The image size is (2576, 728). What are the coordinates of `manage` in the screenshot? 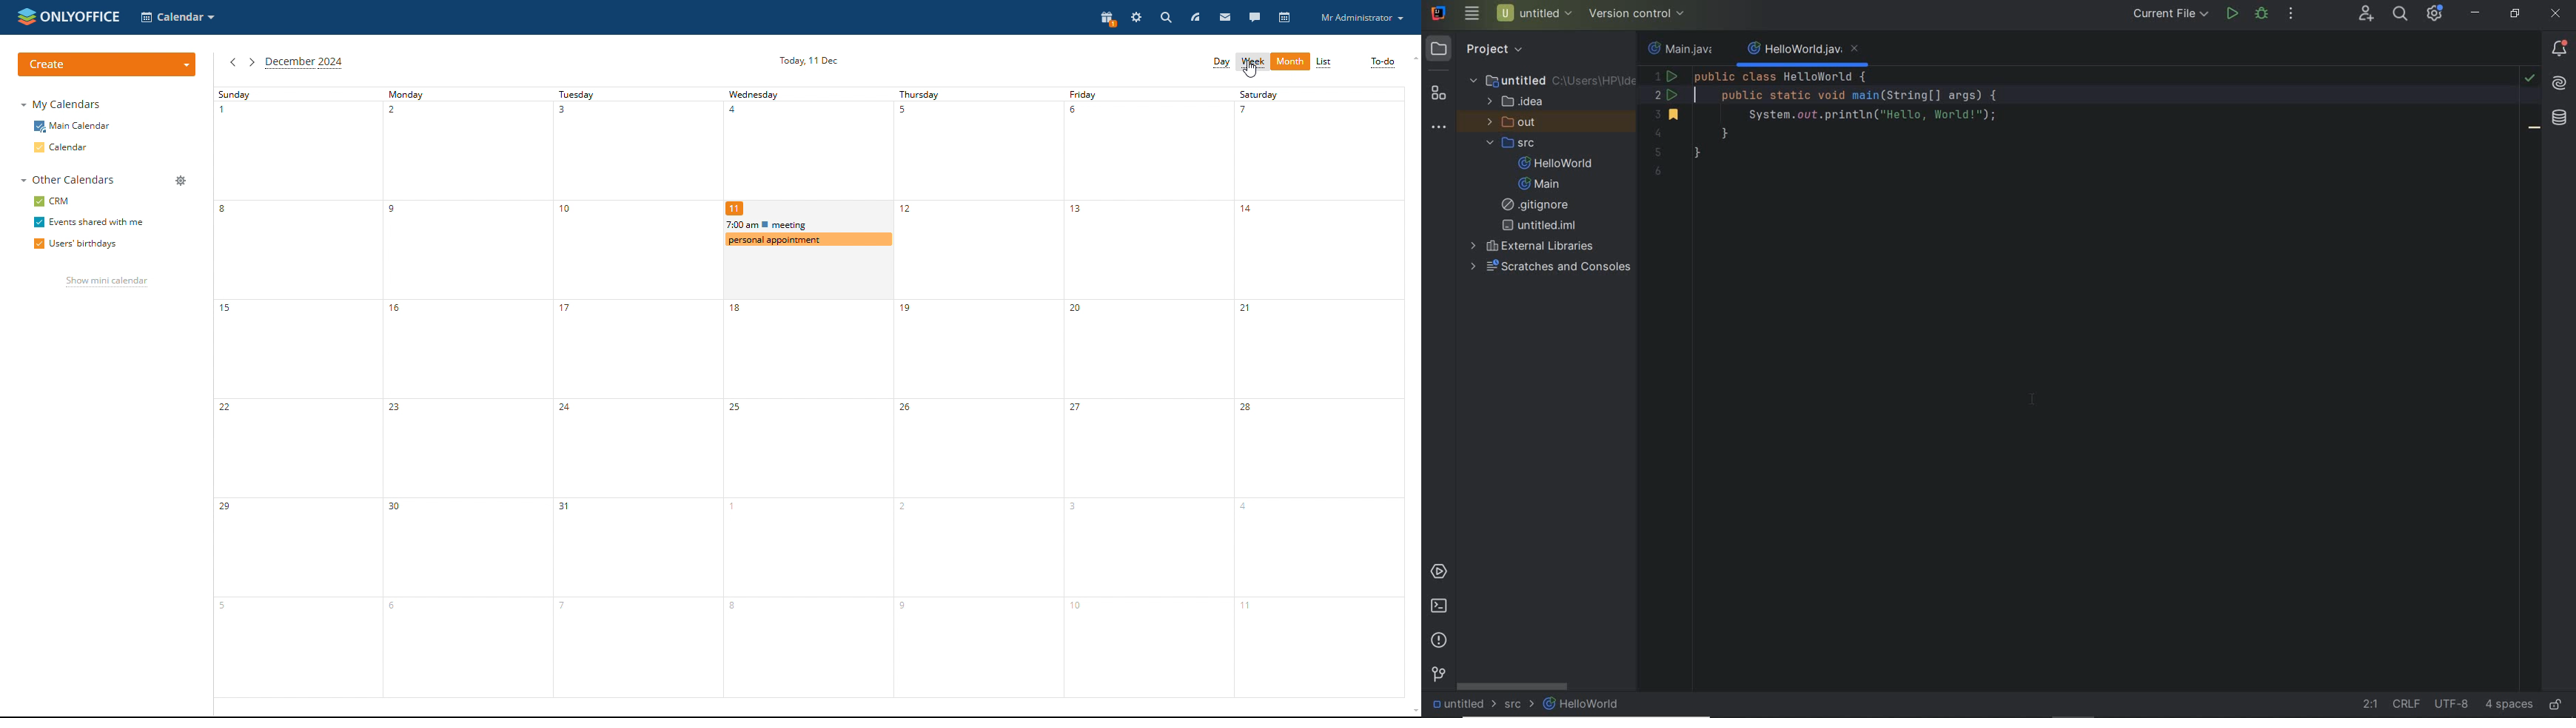 It's located at (181, 181).